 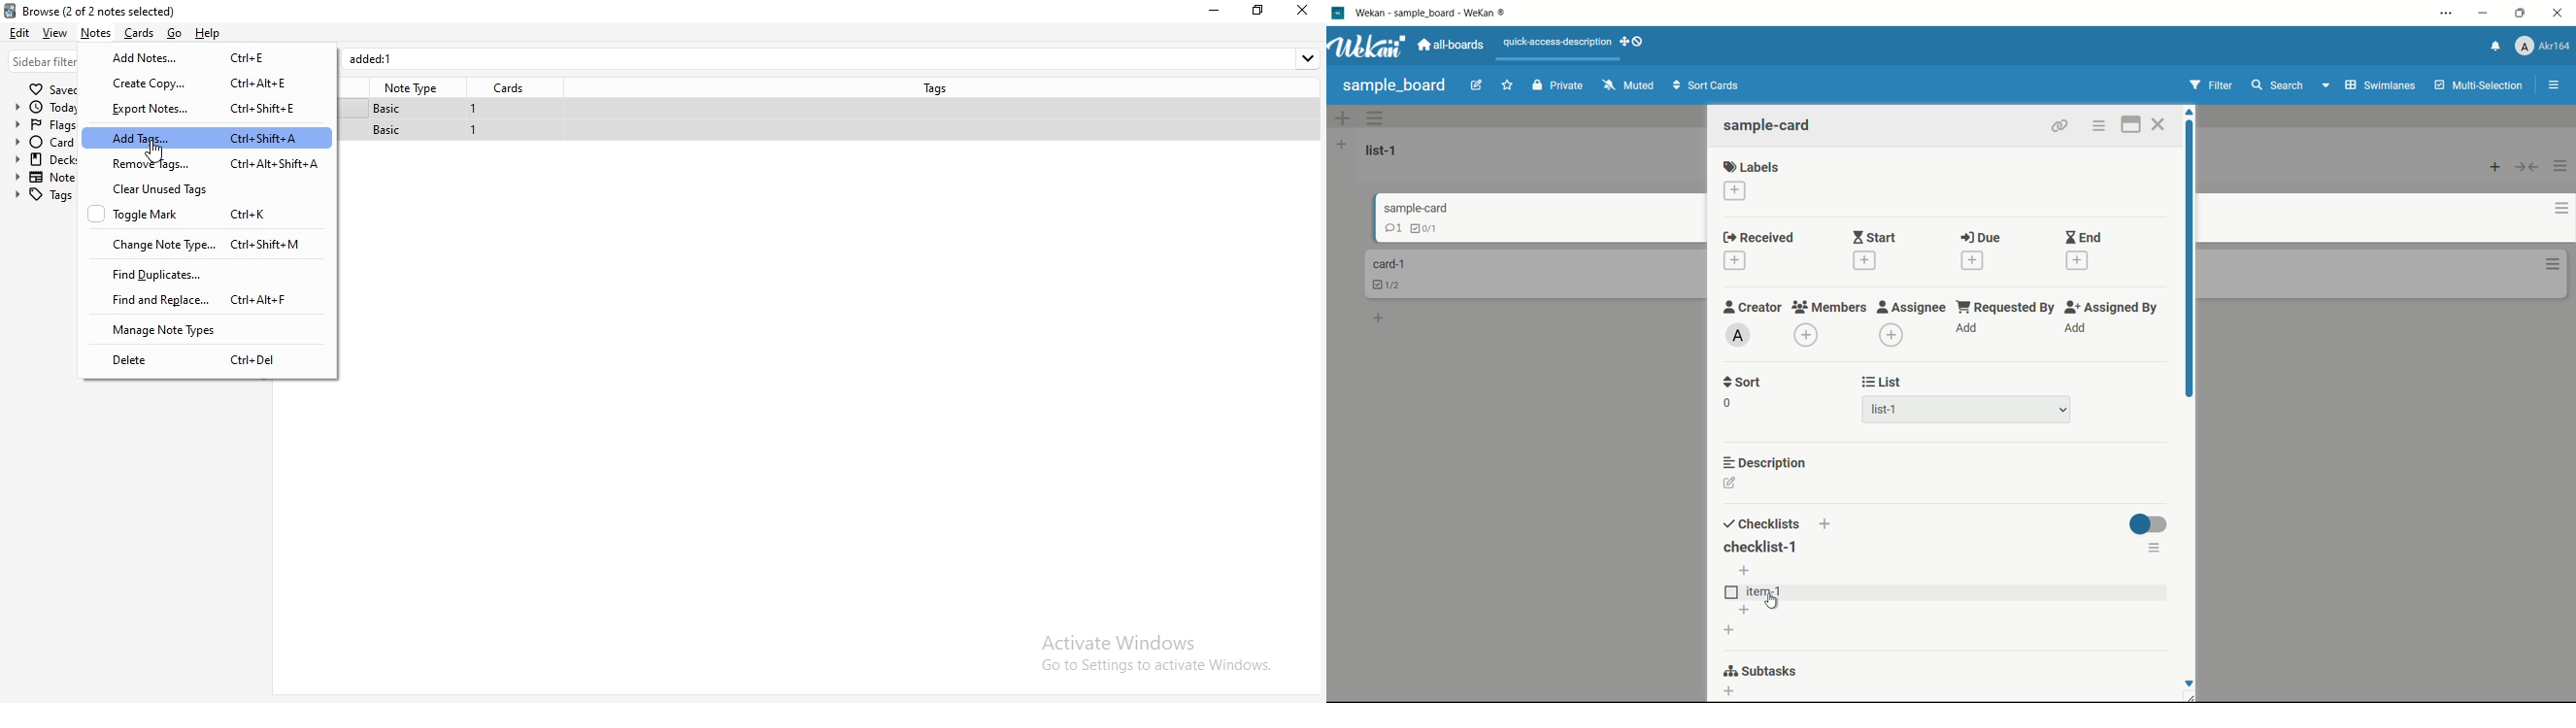 I want to click on note types, so click(x=48, y=178).